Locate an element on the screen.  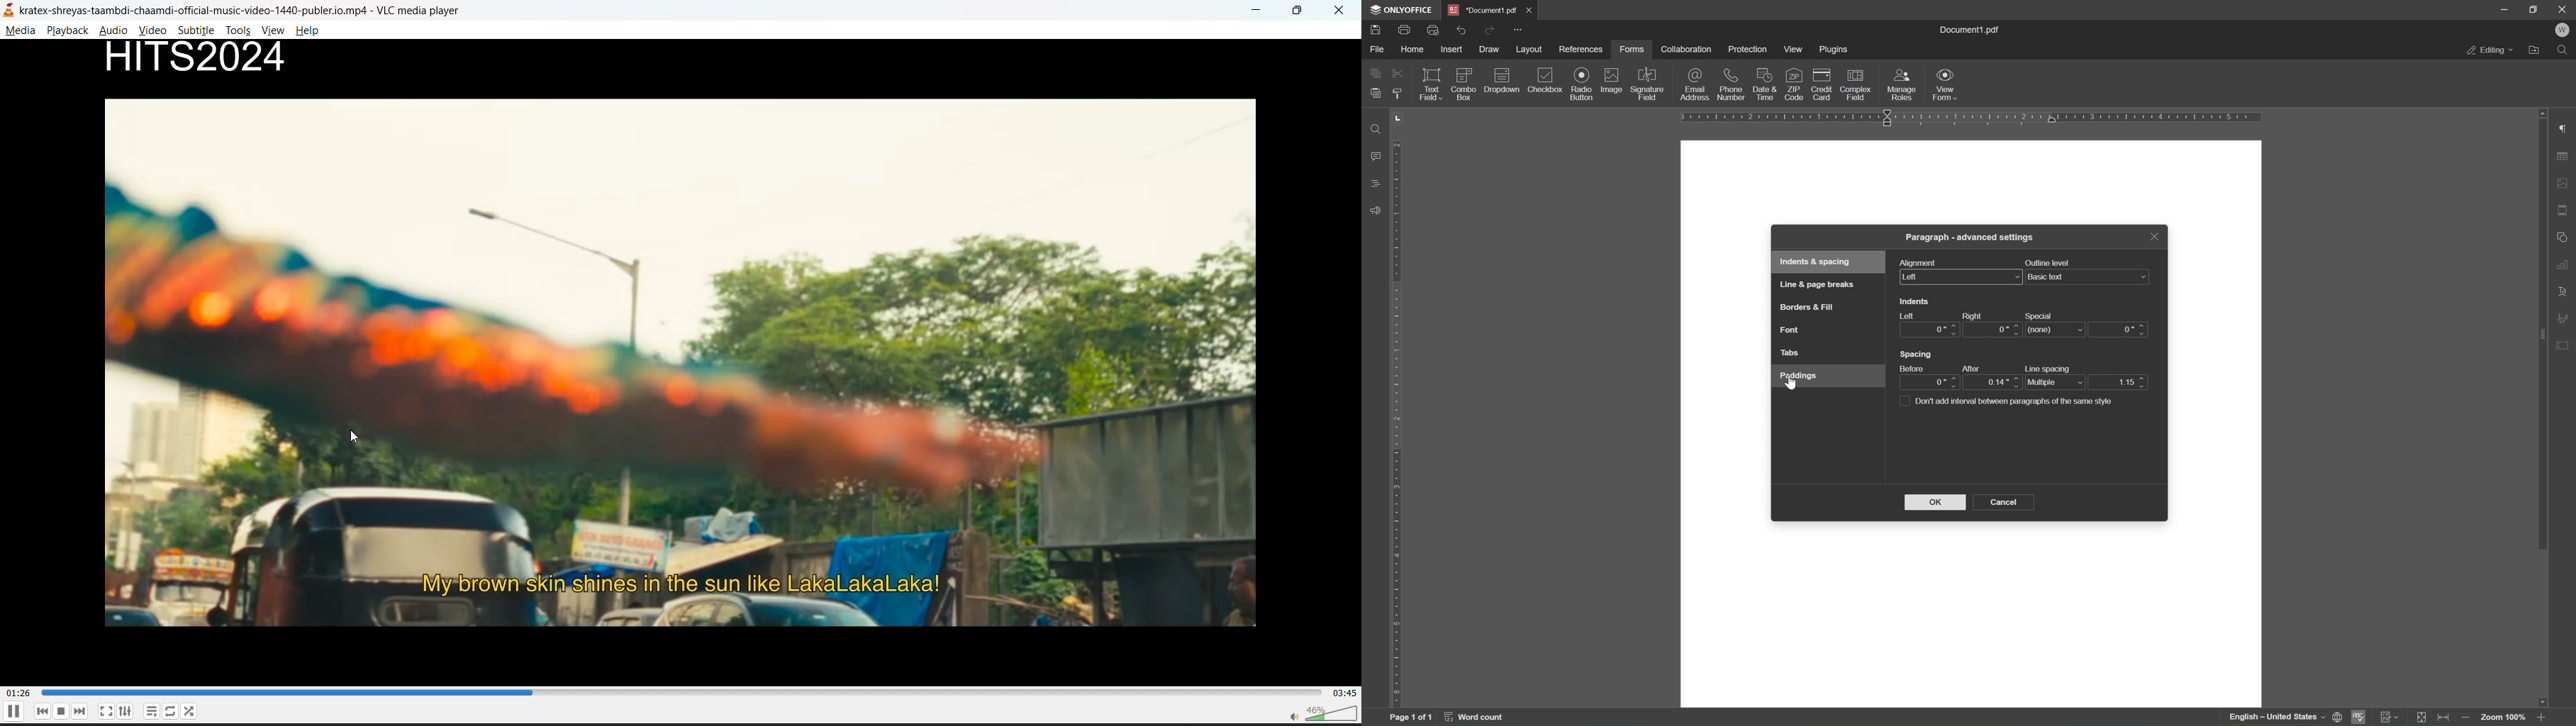
fit to width is located at coordinates (2447, 717).